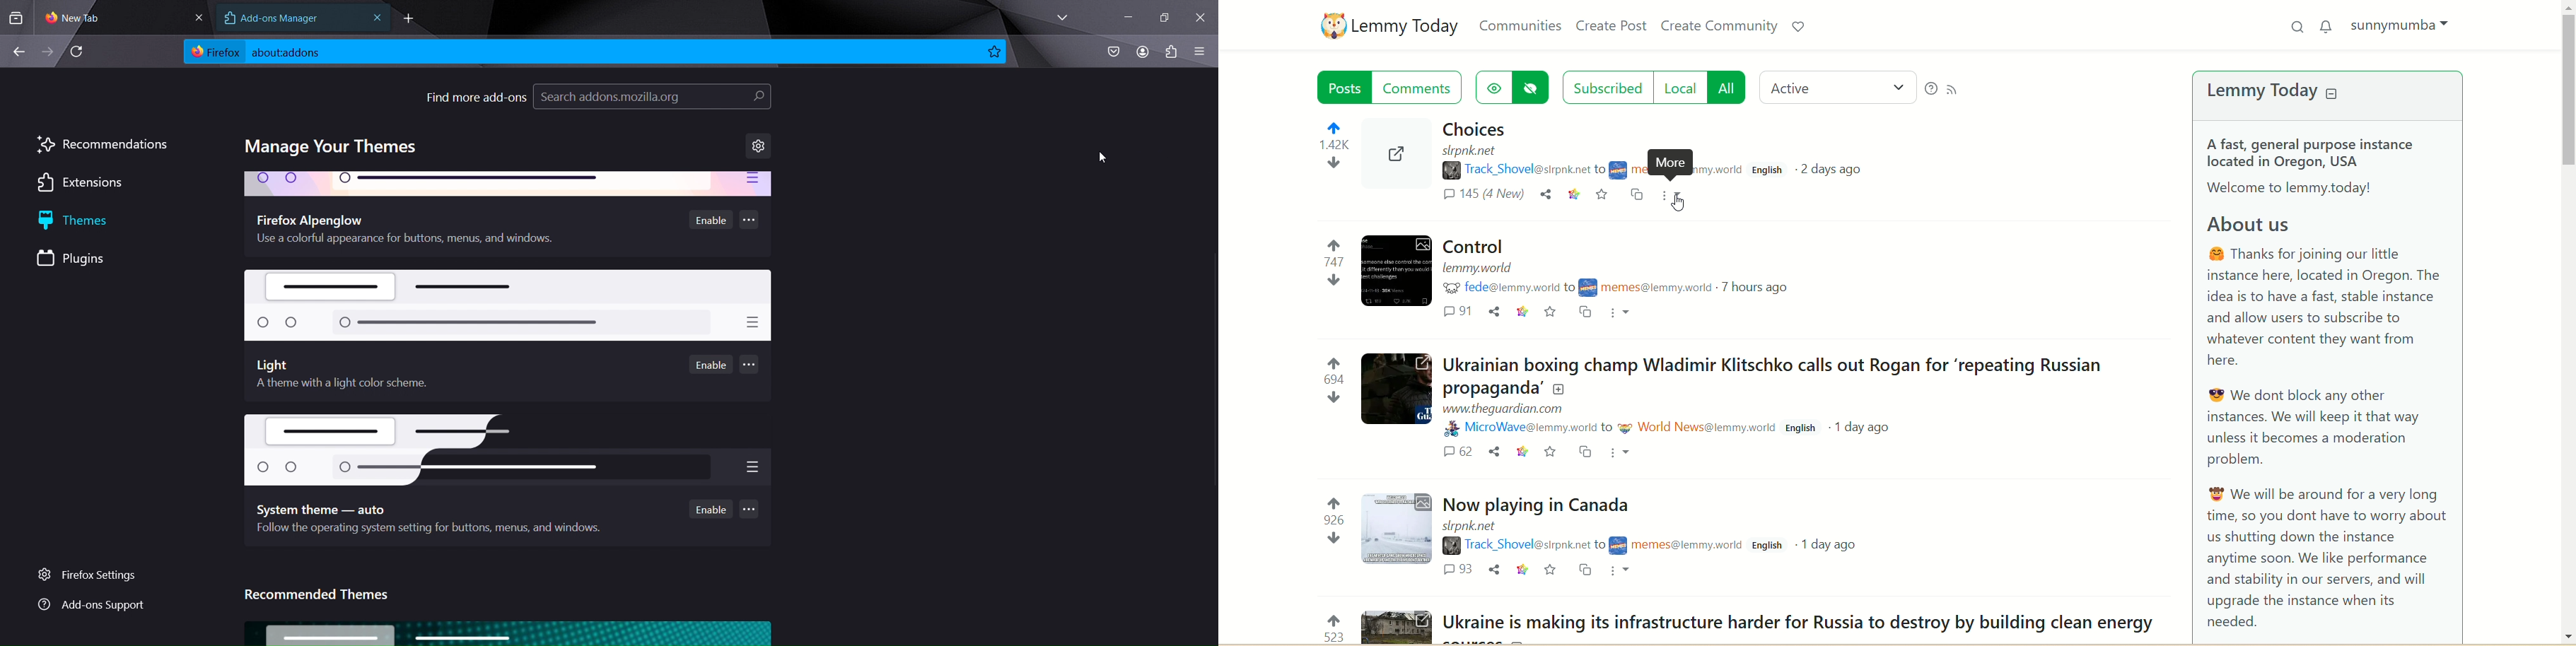  Describe the element at coordinates (750, 219) in the screenshot. I see `...` at that location.